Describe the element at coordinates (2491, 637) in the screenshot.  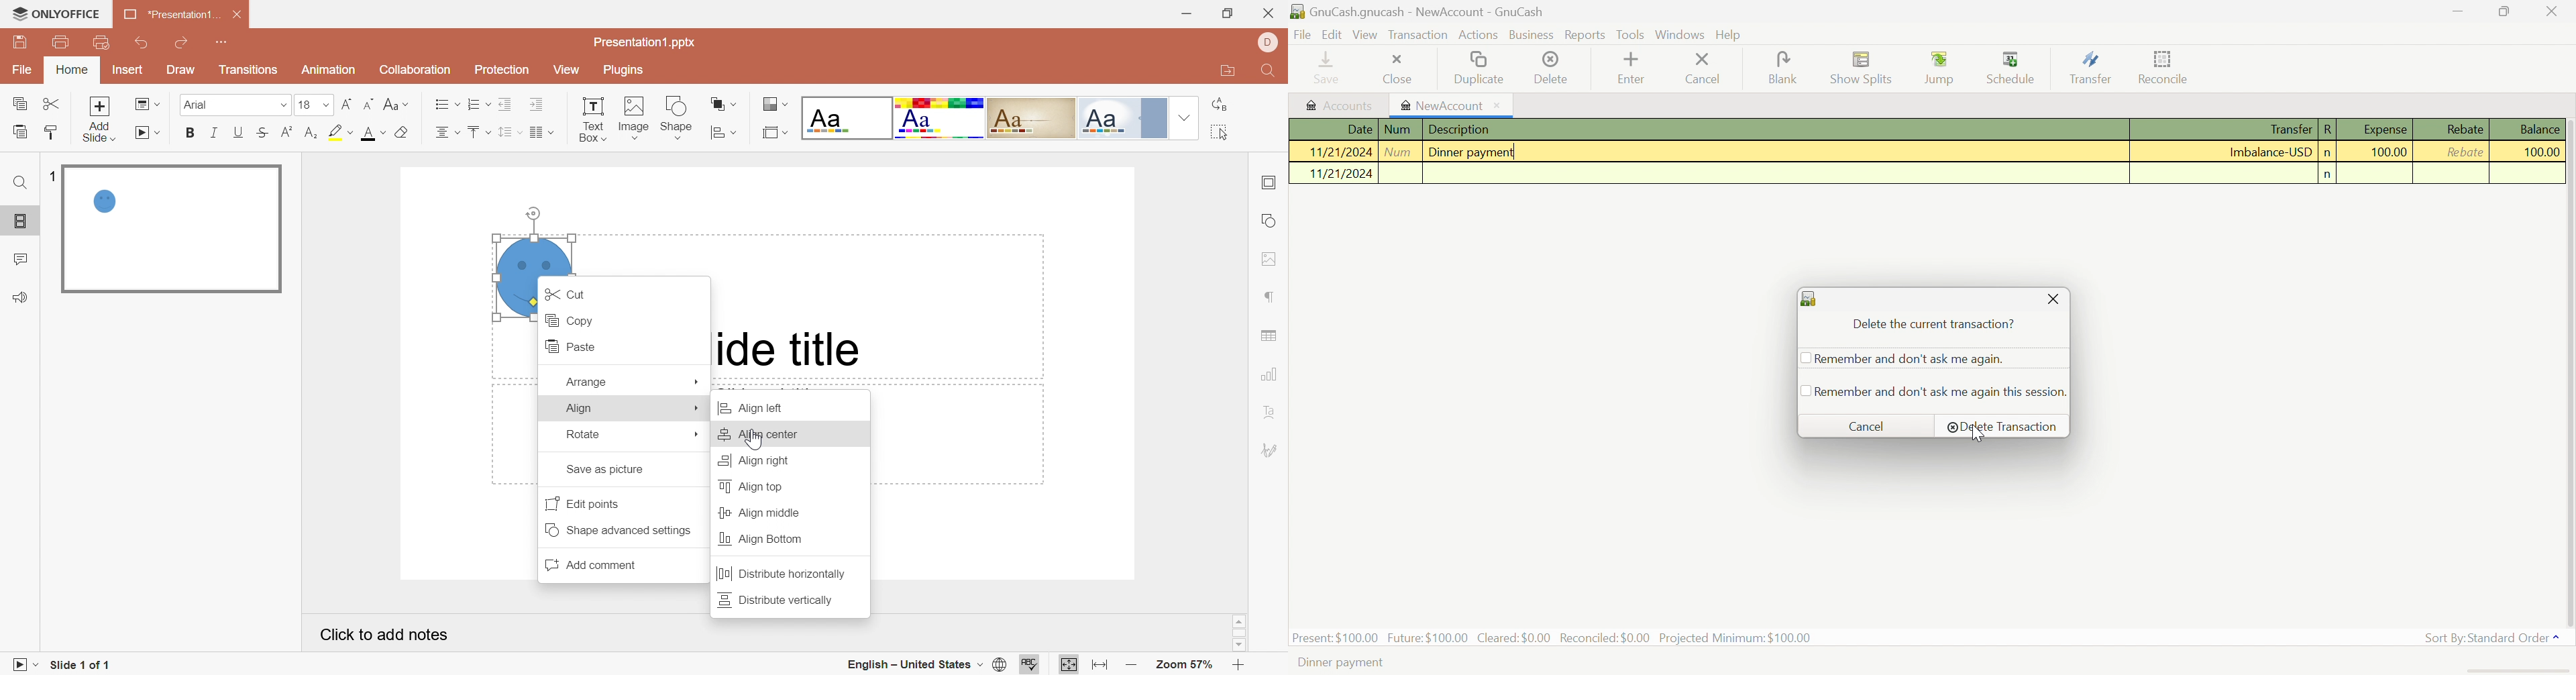
I see `Sort By: Standard Order` at that location.